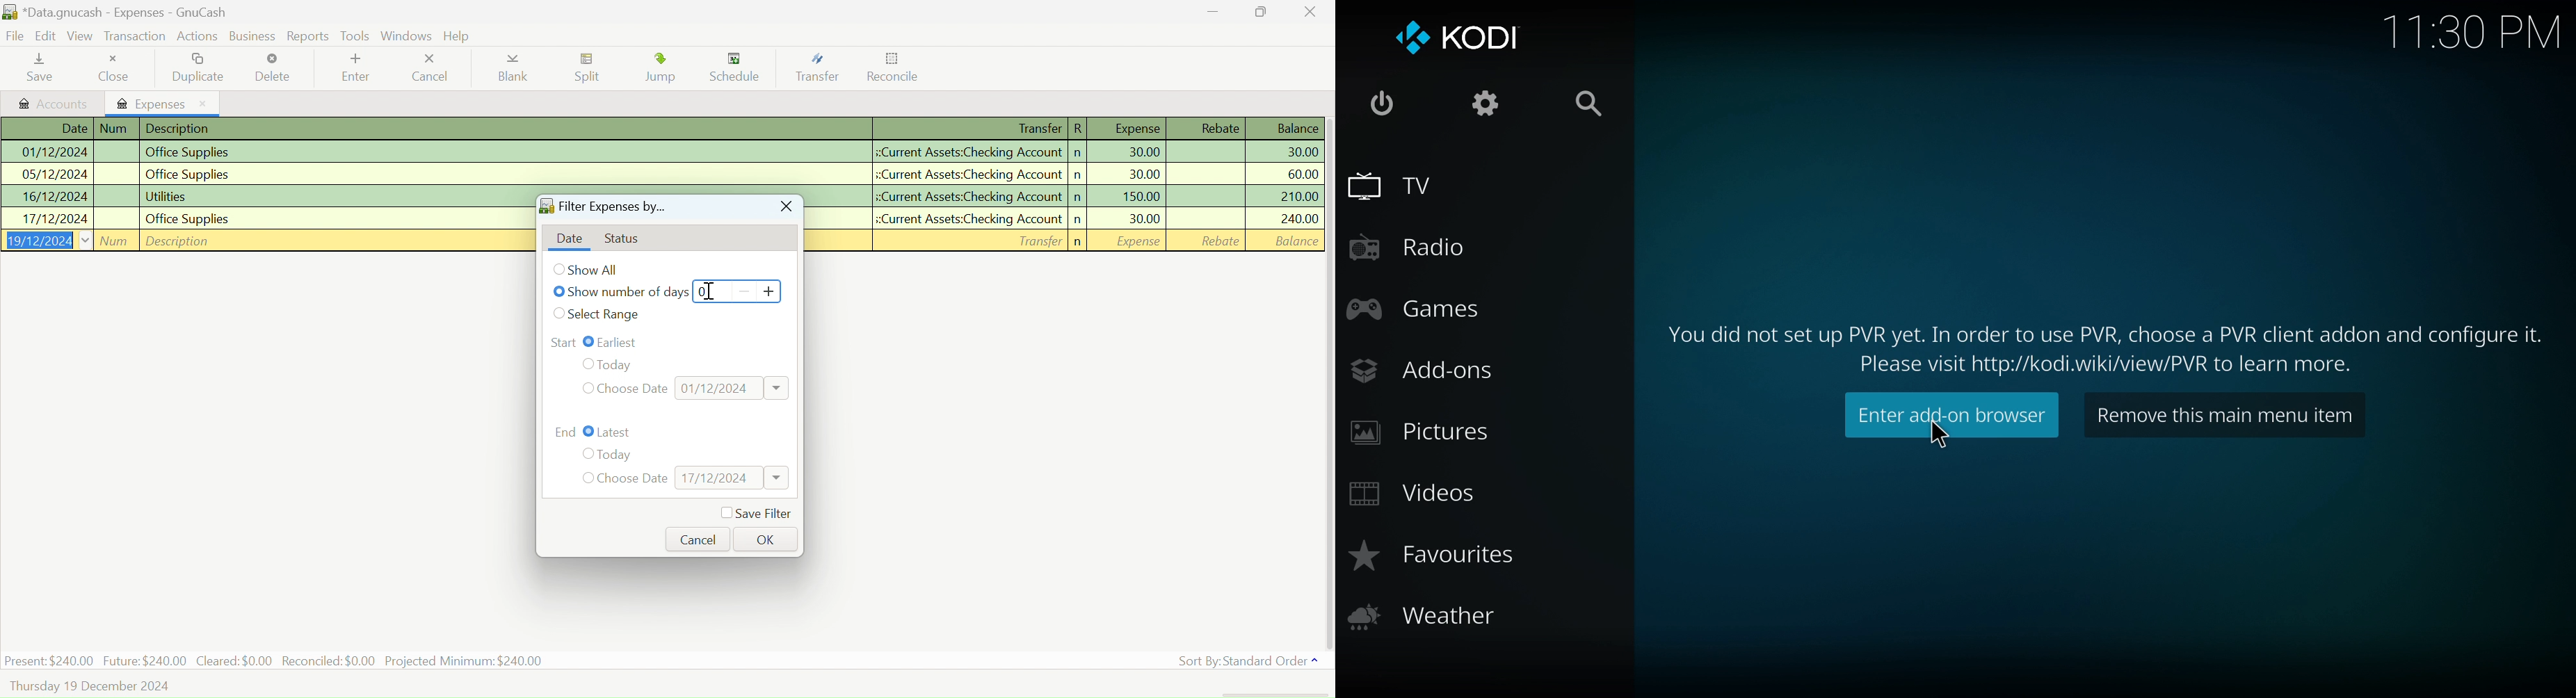  What do you see at coordinates (1402, 187) in the screenshot?
I see `tv` at bounding box center [1402, 187].